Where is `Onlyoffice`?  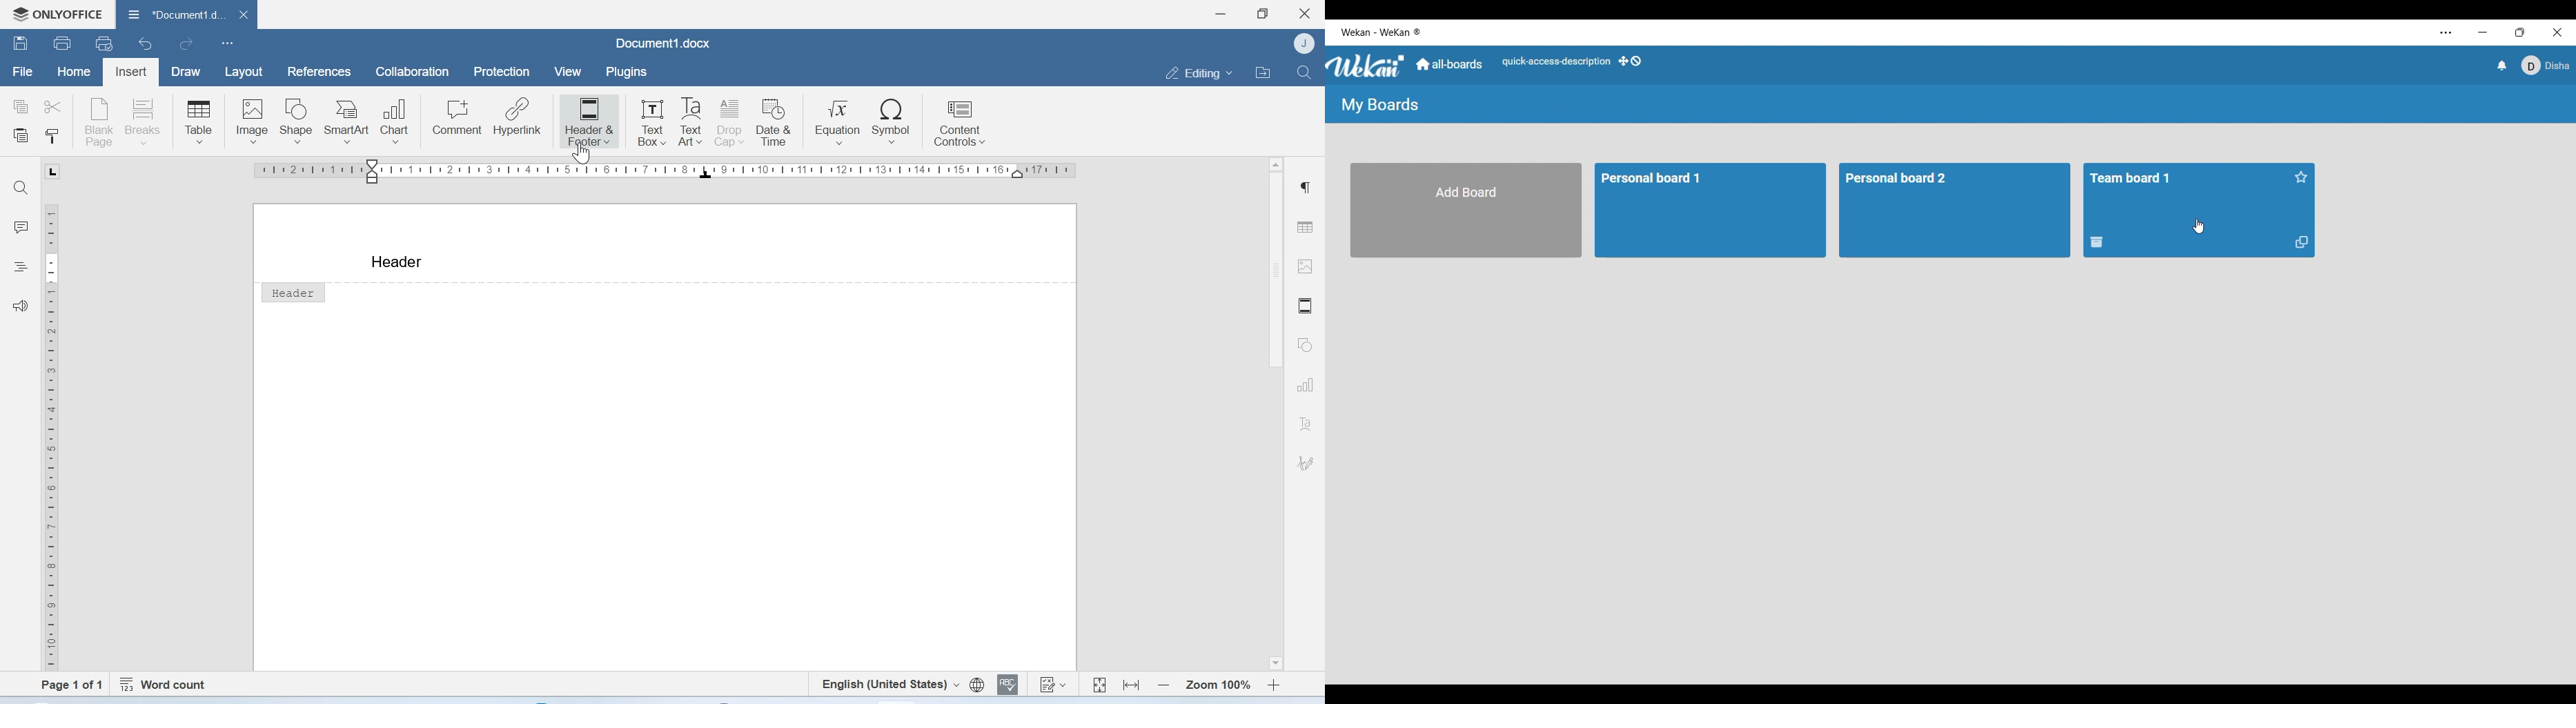
Onlyoffice is located at coordinates (57, 12).